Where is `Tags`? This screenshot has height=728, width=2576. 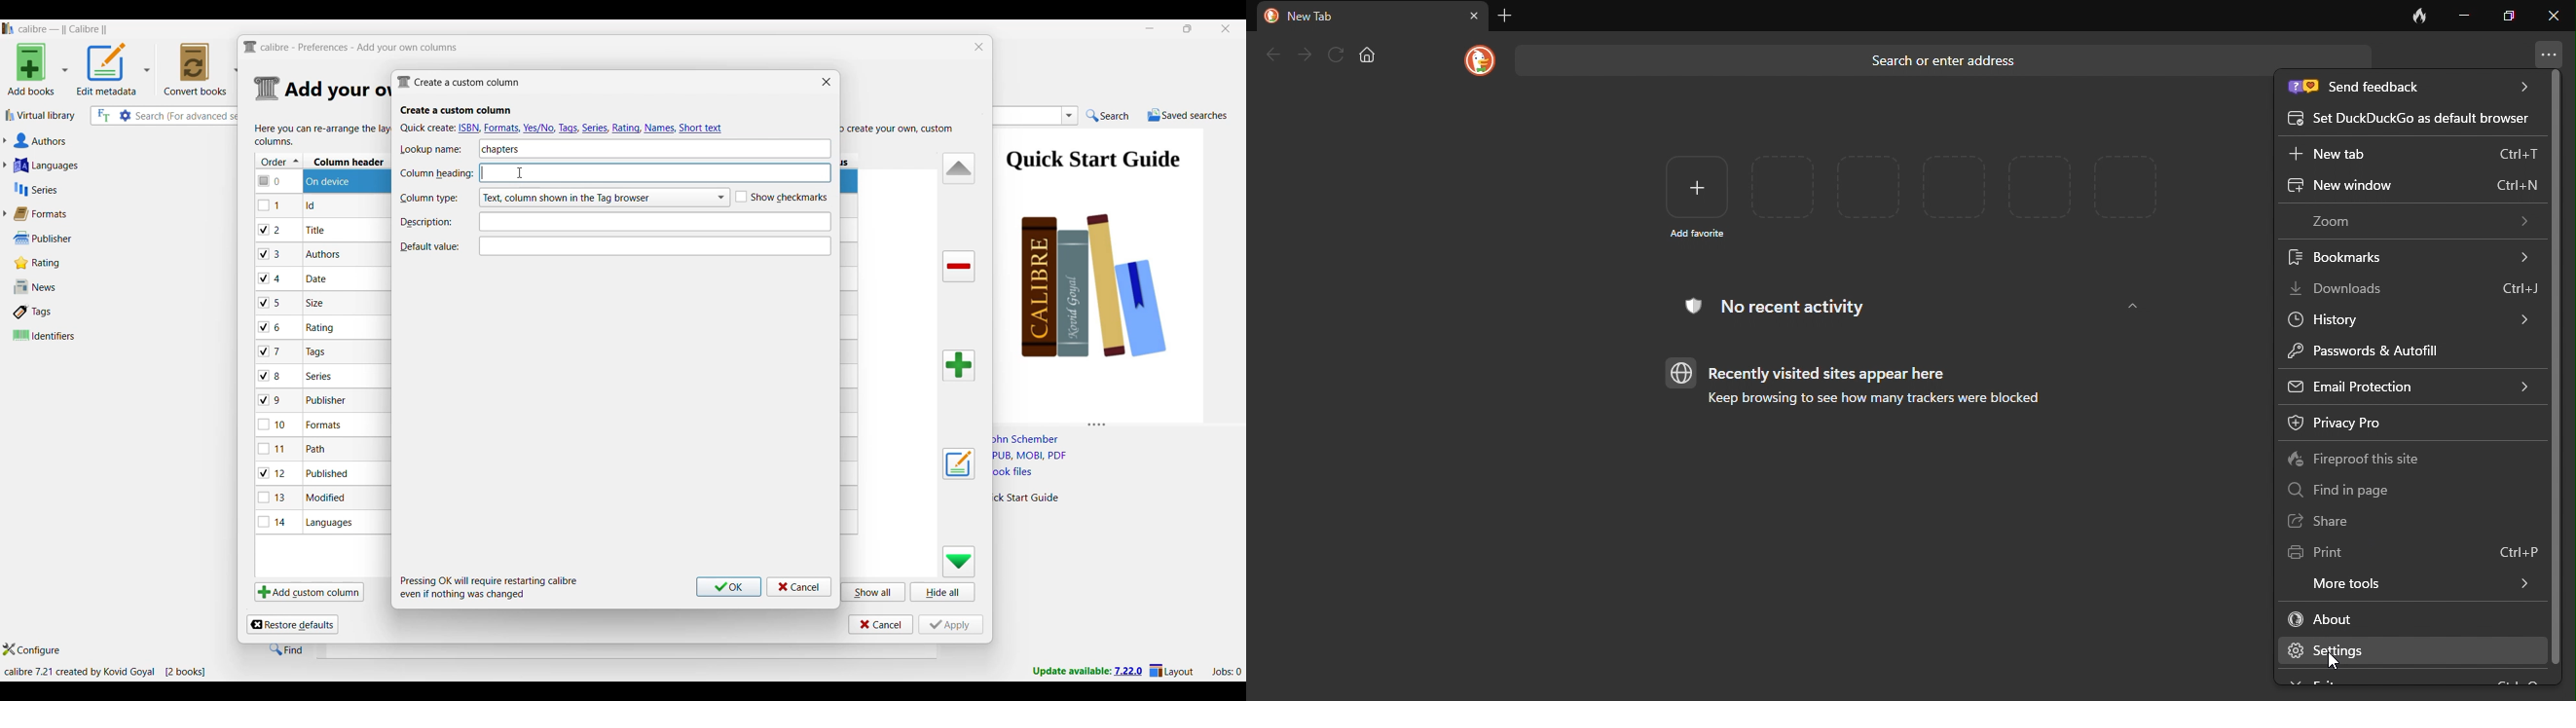 Tags is located at coordinates (60, 312).